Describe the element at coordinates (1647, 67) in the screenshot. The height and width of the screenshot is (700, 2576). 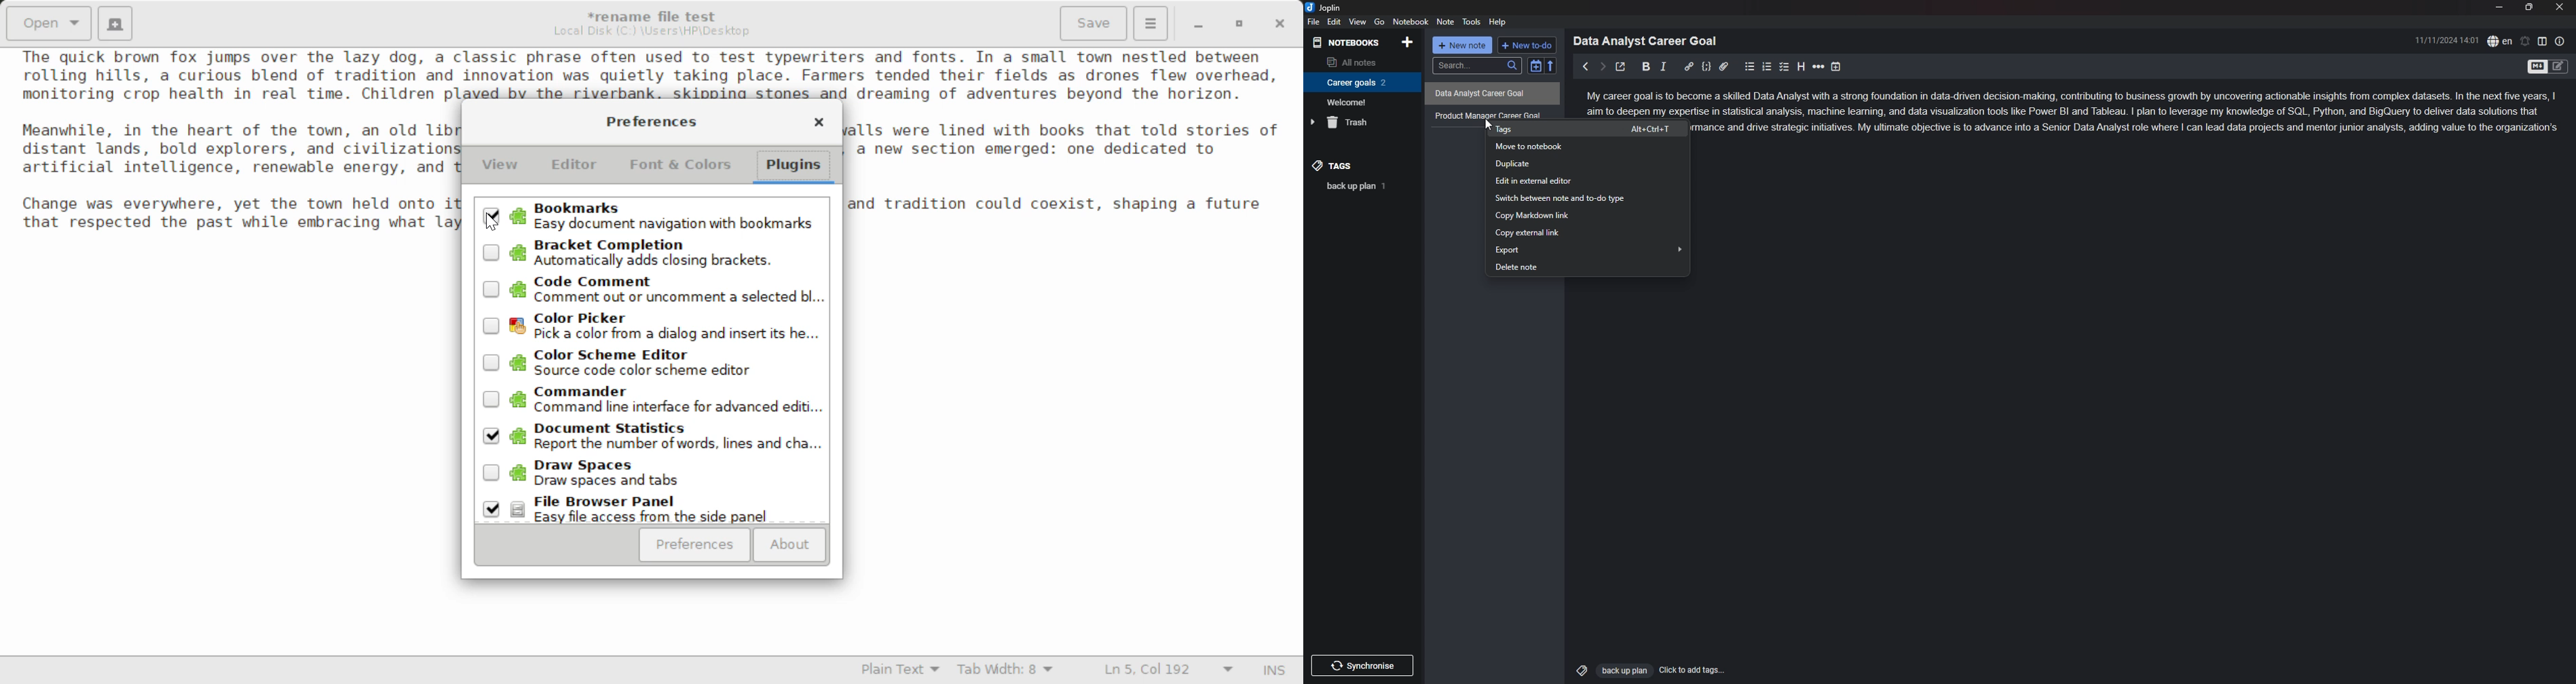
I see `bold` at that location.